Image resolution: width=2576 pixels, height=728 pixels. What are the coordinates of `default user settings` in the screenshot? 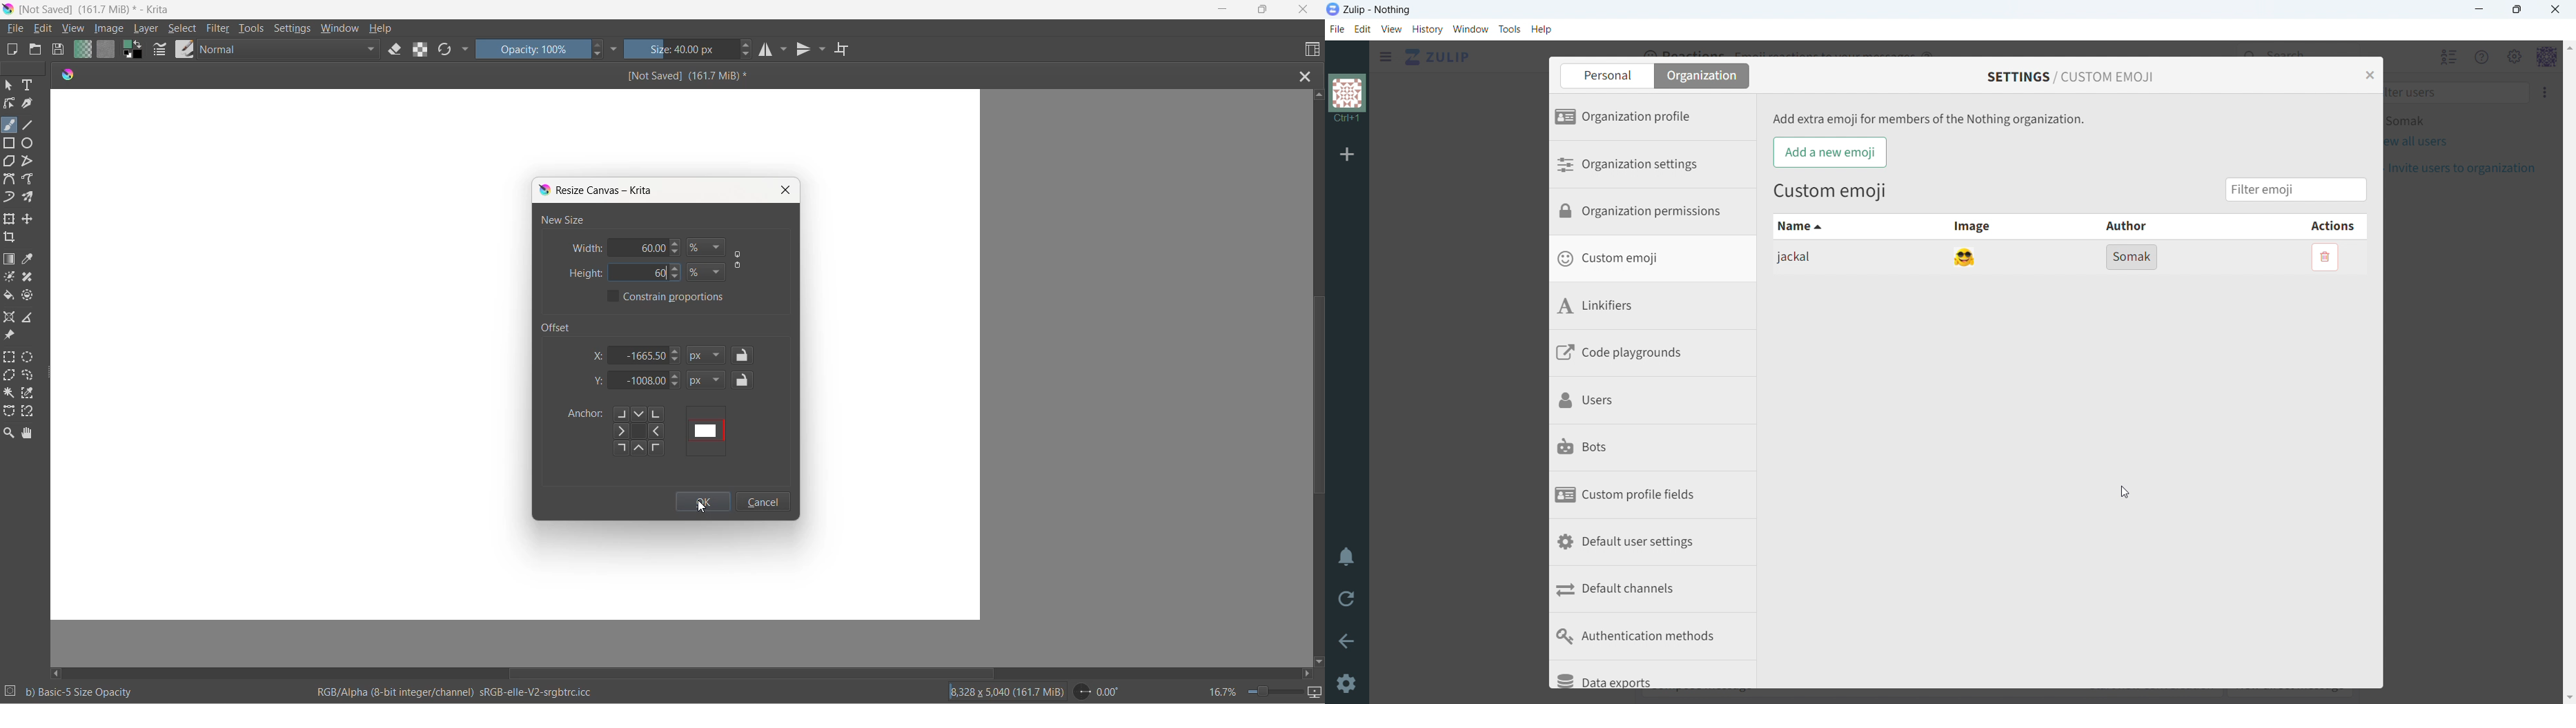 It's located at (1660, 544).